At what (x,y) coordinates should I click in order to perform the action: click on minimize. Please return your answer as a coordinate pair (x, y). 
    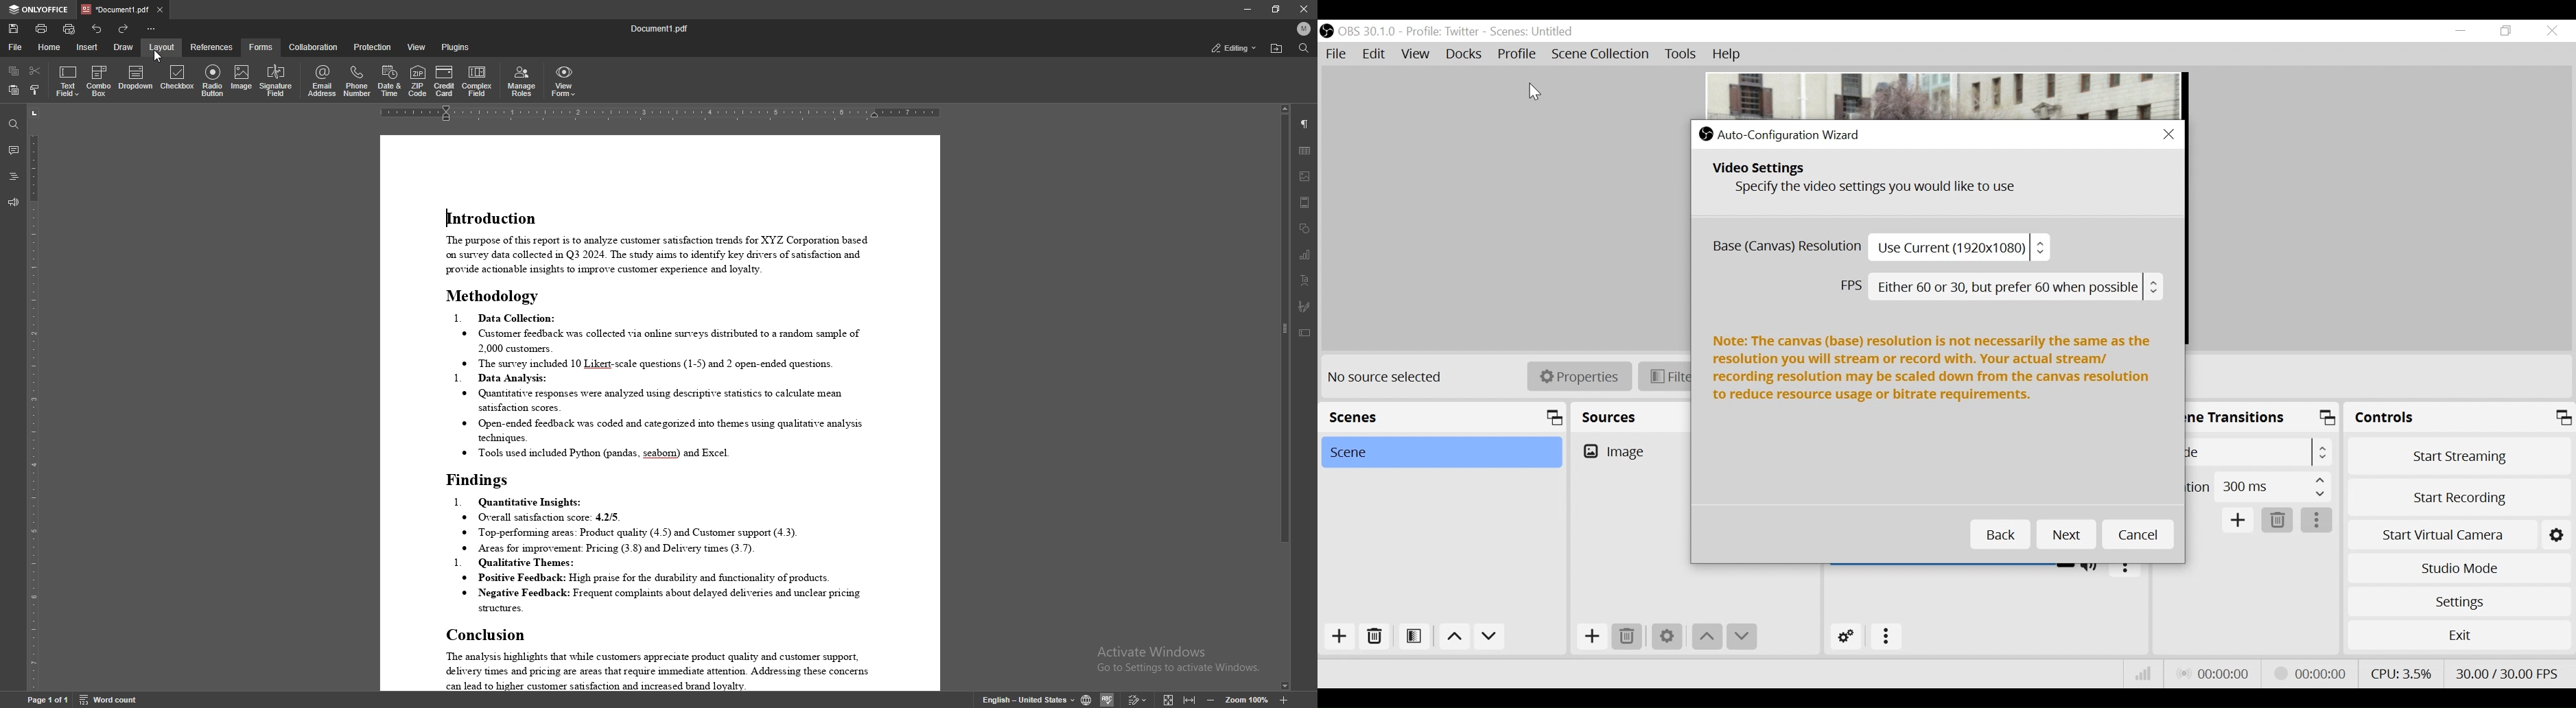
    Looking at the image, I should click on (2460, 32).